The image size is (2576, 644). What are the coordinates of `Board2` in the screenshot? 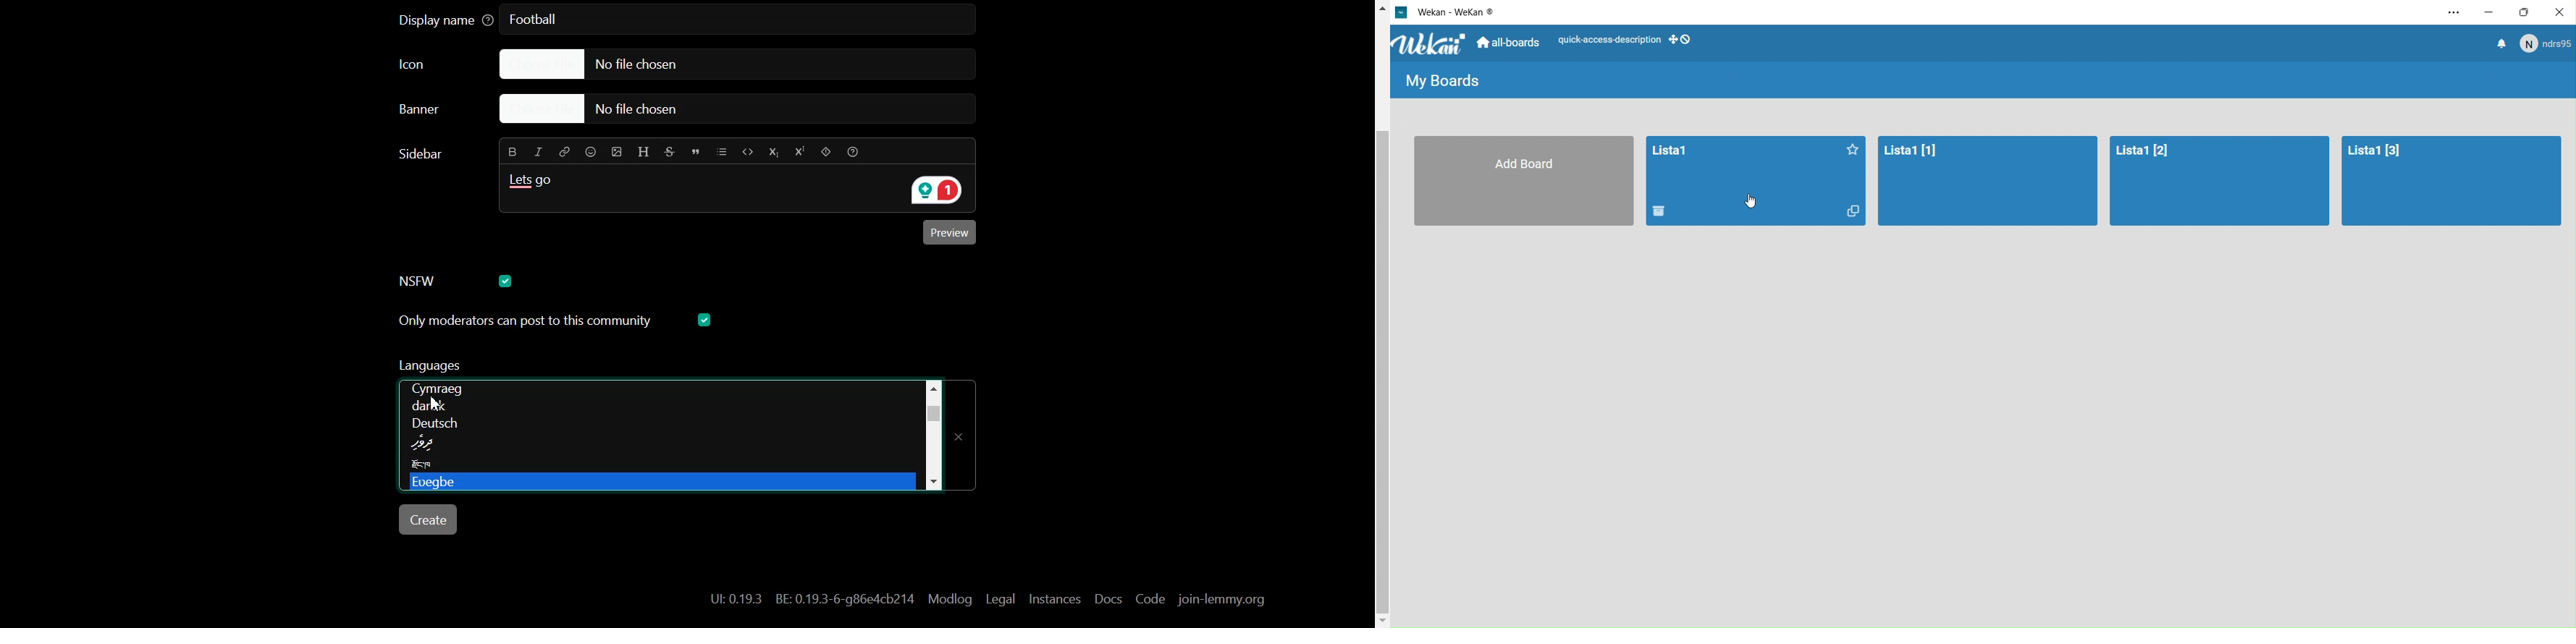 It's located at (1989, 179).